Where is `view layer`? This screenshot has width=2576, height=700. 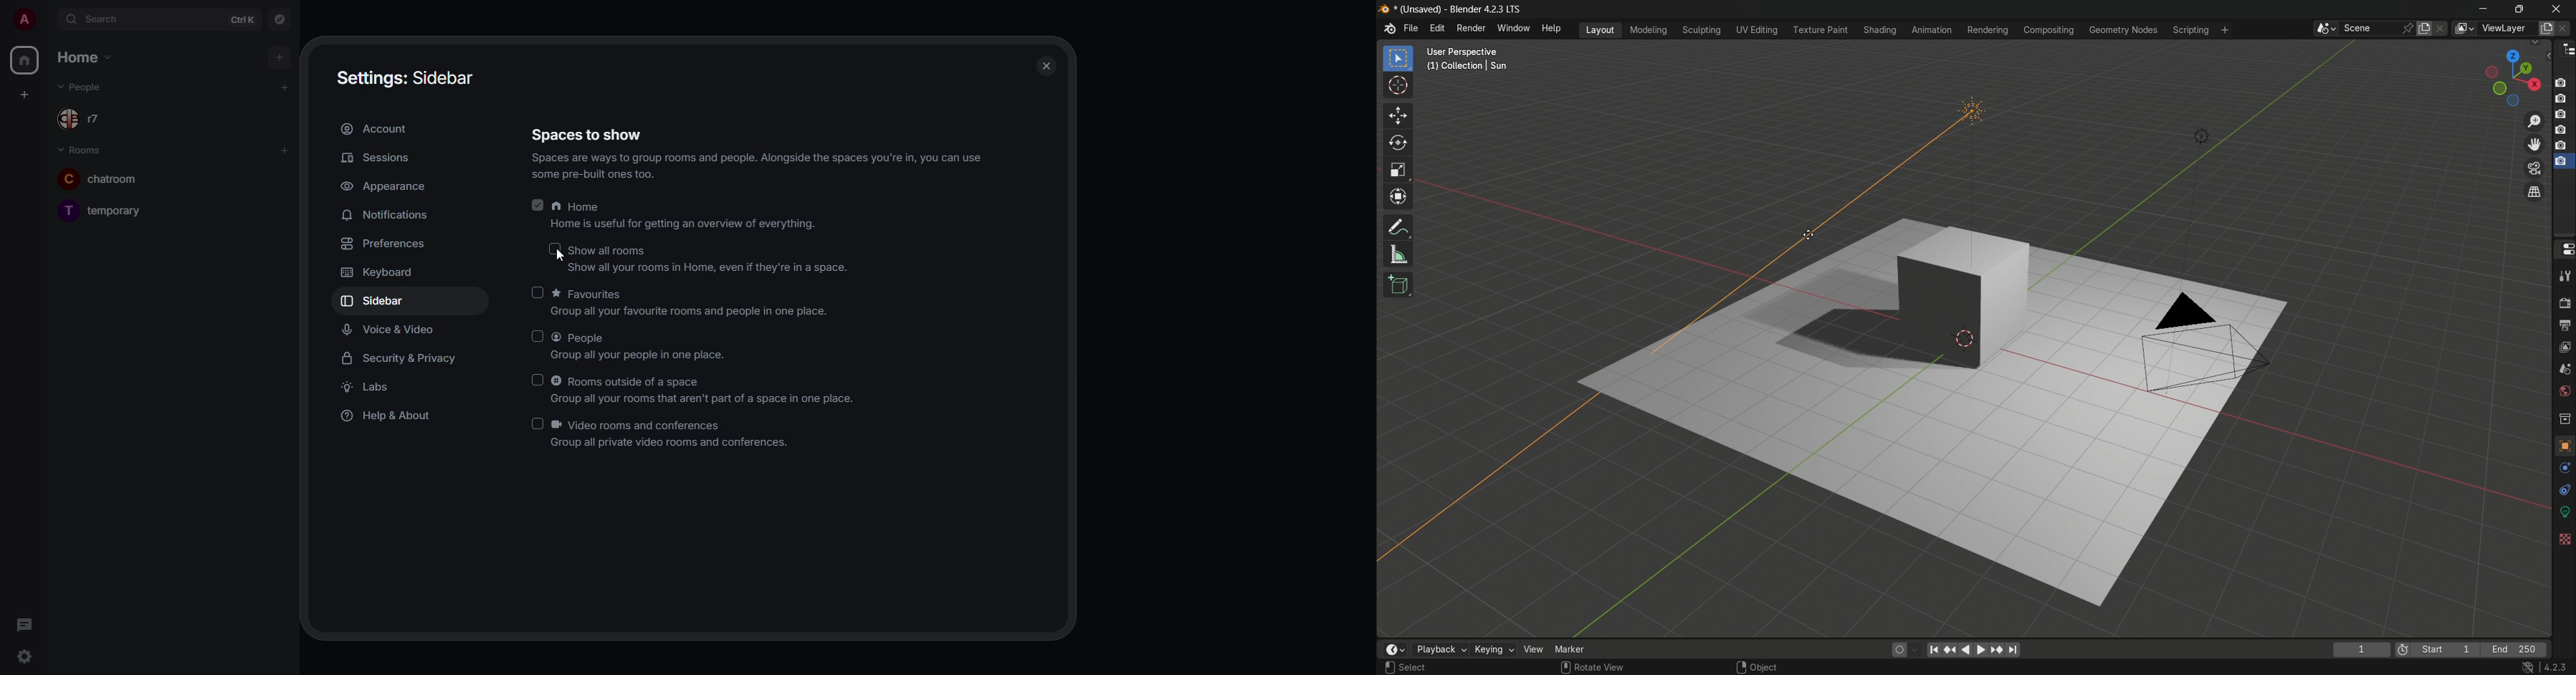
view layer is located at coordinates (2465, 29).